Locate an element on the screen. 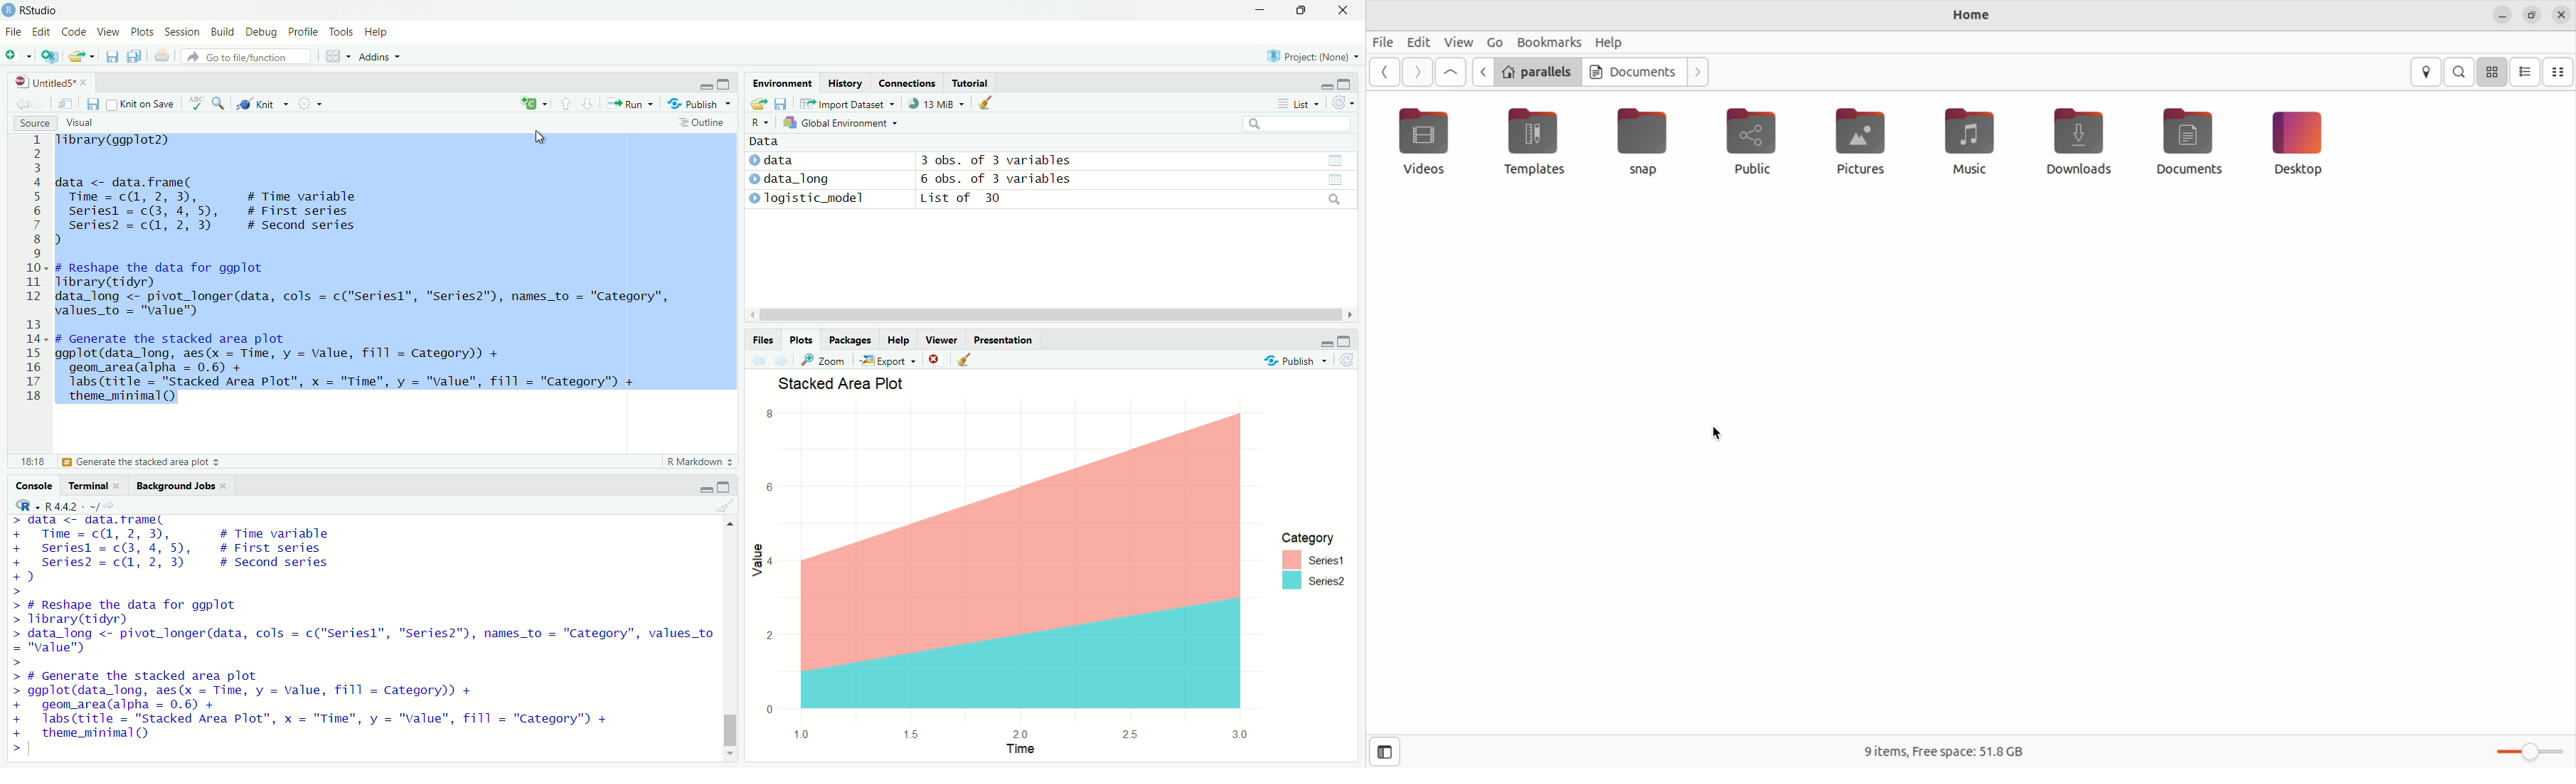  Environment is located at coordinates (781, 82).